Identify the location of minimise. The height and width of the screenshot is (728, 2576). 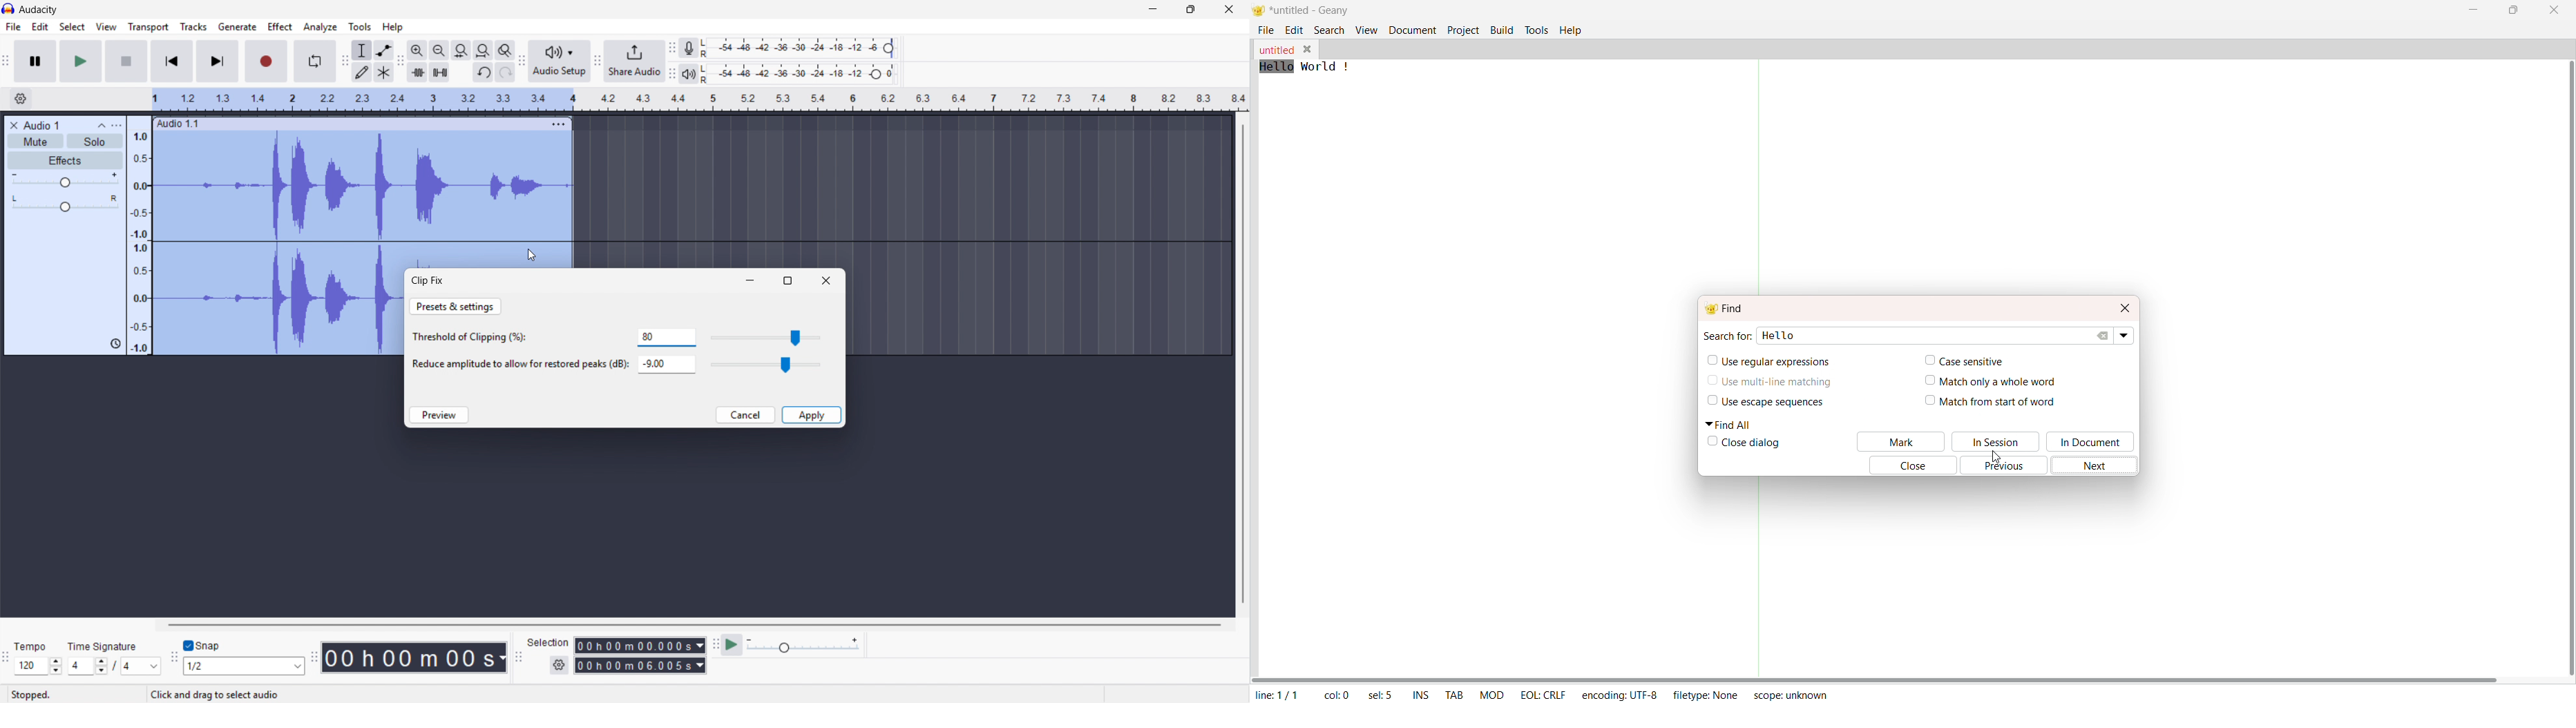
(1152, 10).